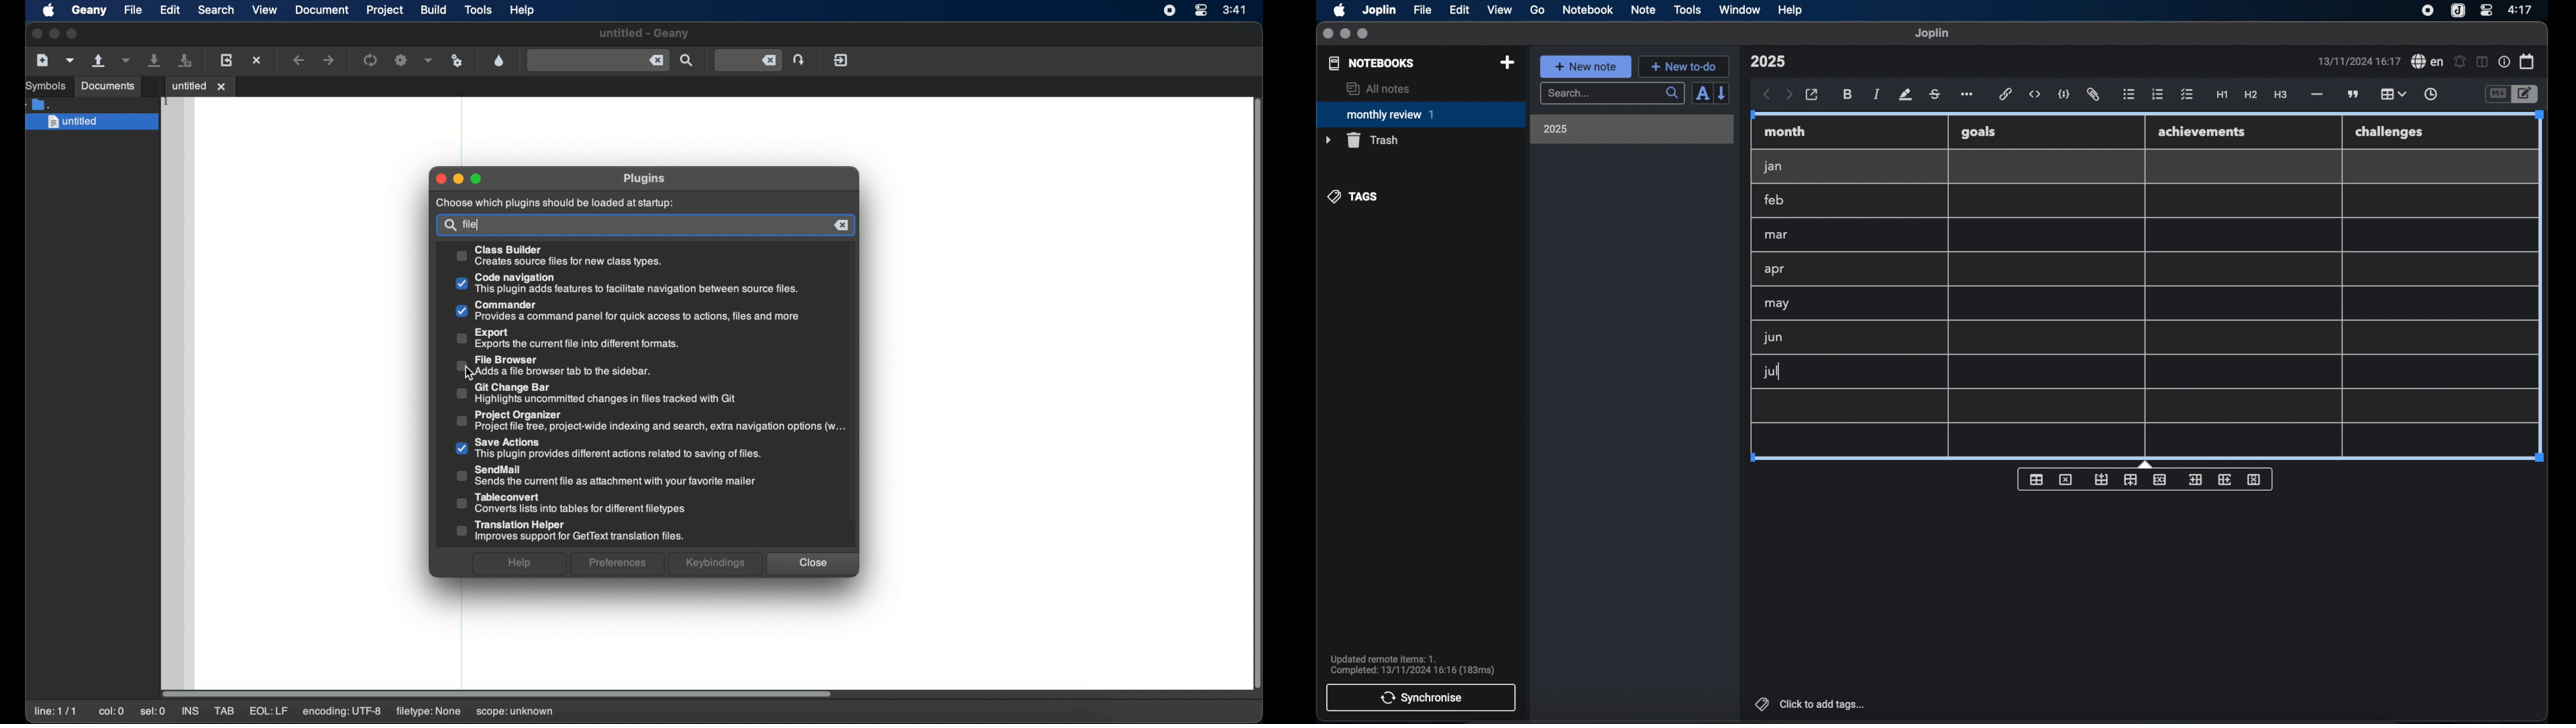  What do you see at coordinates (2359, 61) in the screenshot?
I see `date` at bounding box center [2359, 61].